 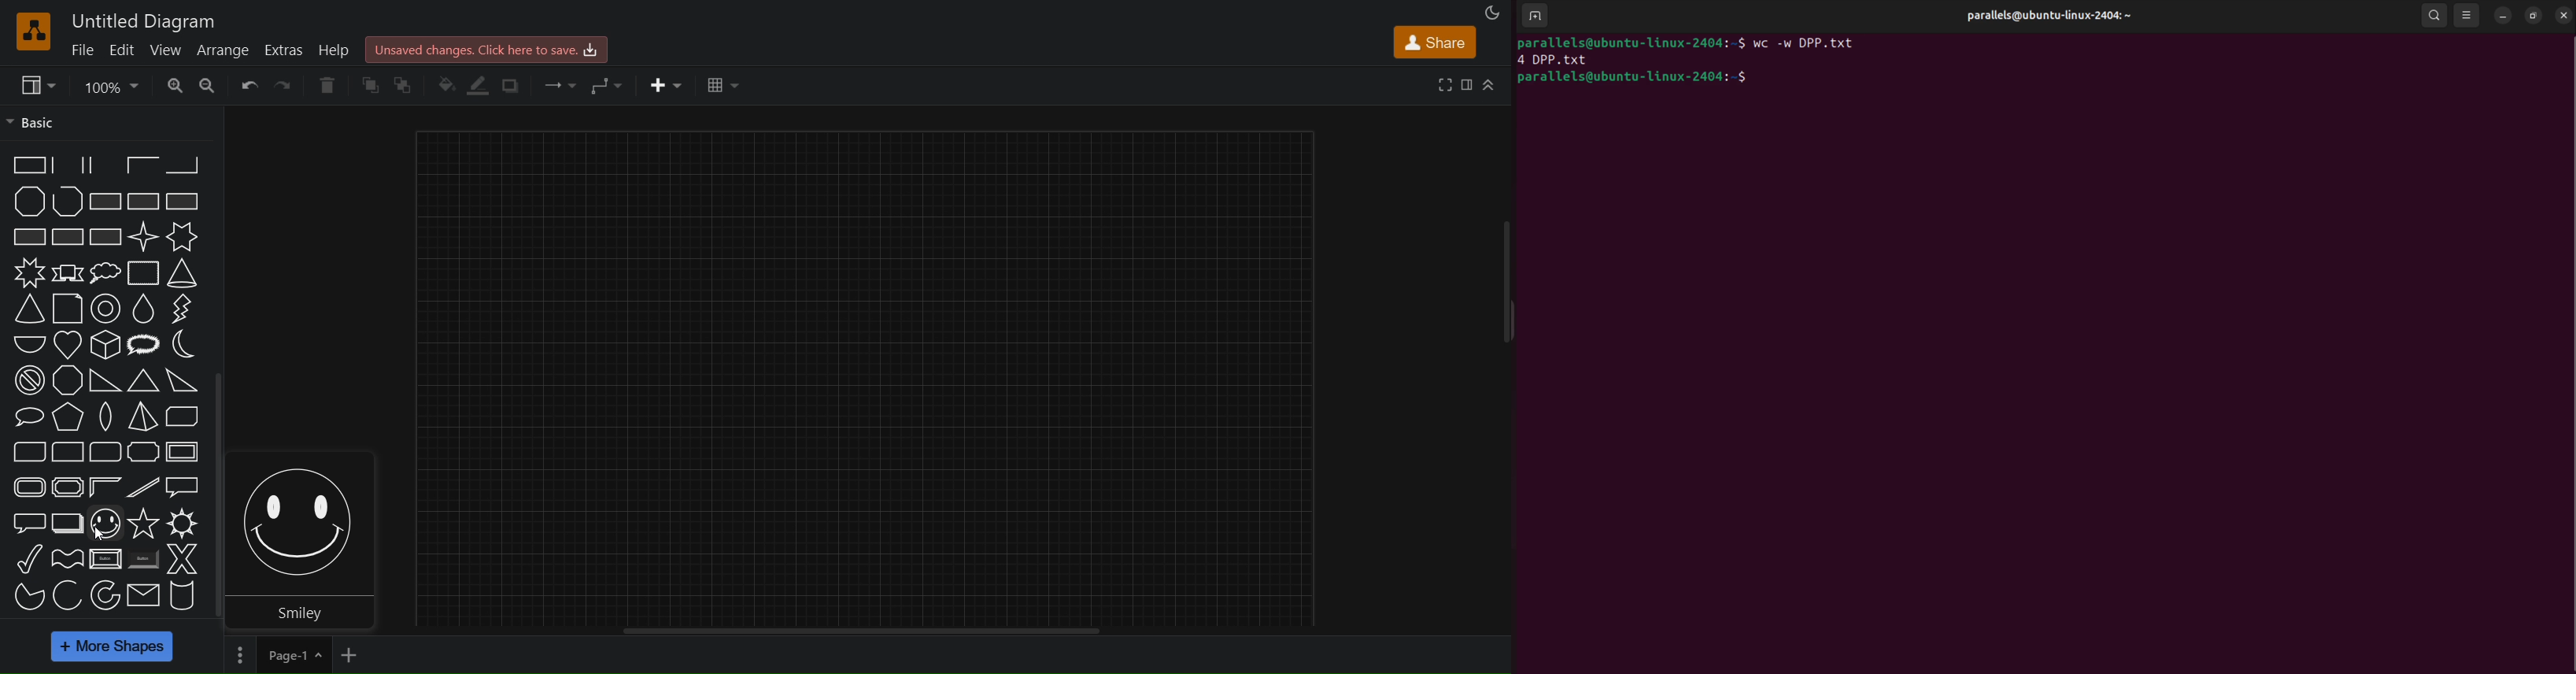 I want to click on table, so click(x=726, y=83).